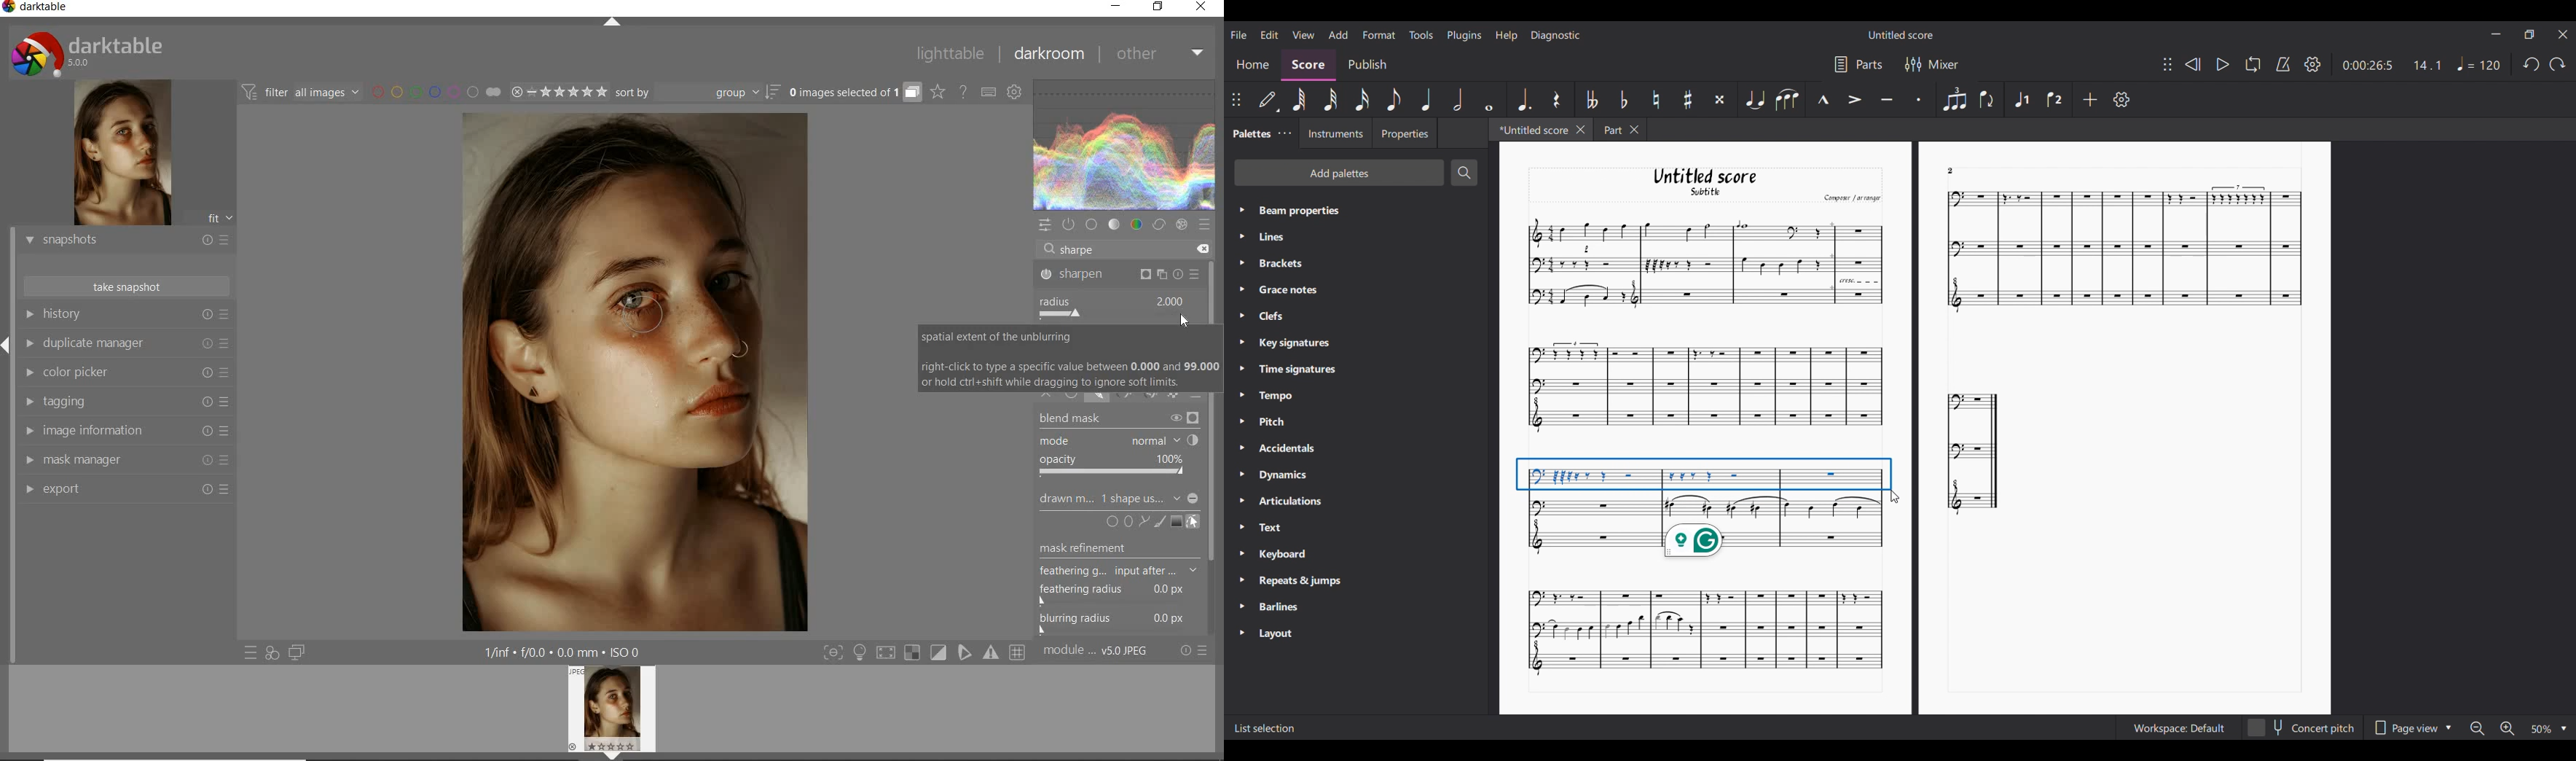  Describe the element at coordinates (1330, 99) in the screenshot. I see `32nd note` at that location.